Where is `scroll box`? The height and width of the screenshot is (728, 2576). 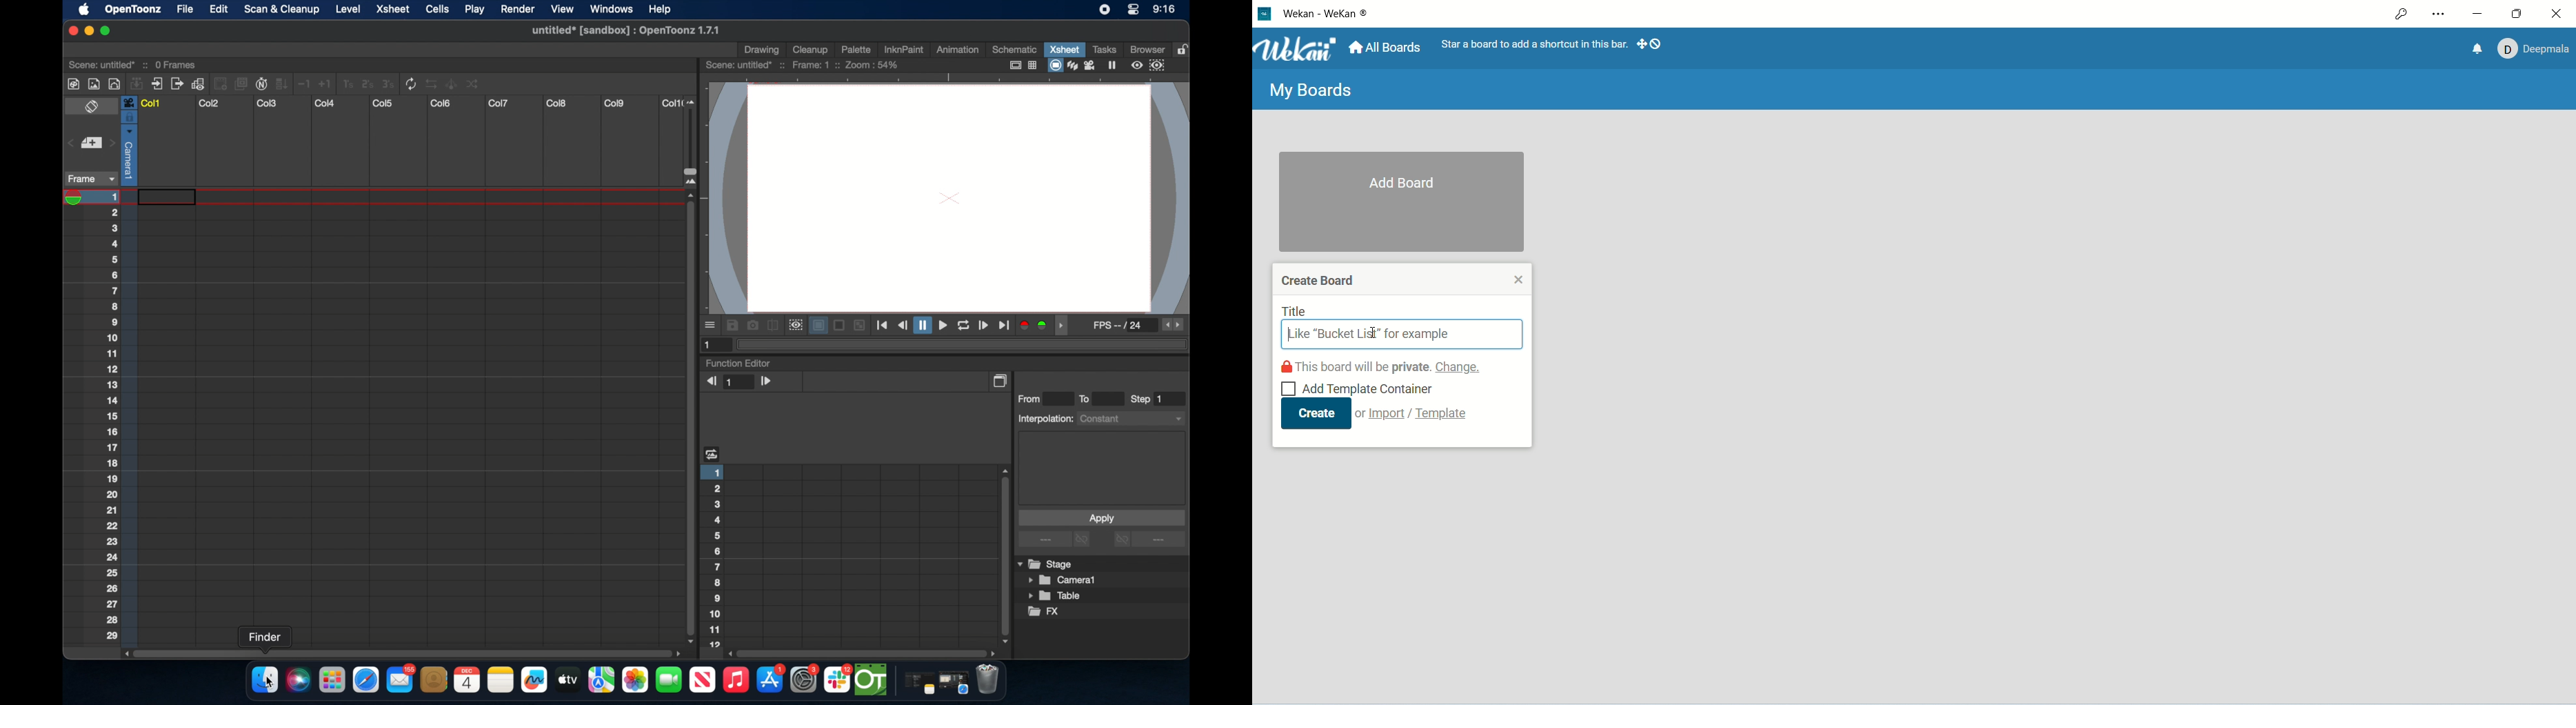
scroll box is located at coordinates (401, 652).